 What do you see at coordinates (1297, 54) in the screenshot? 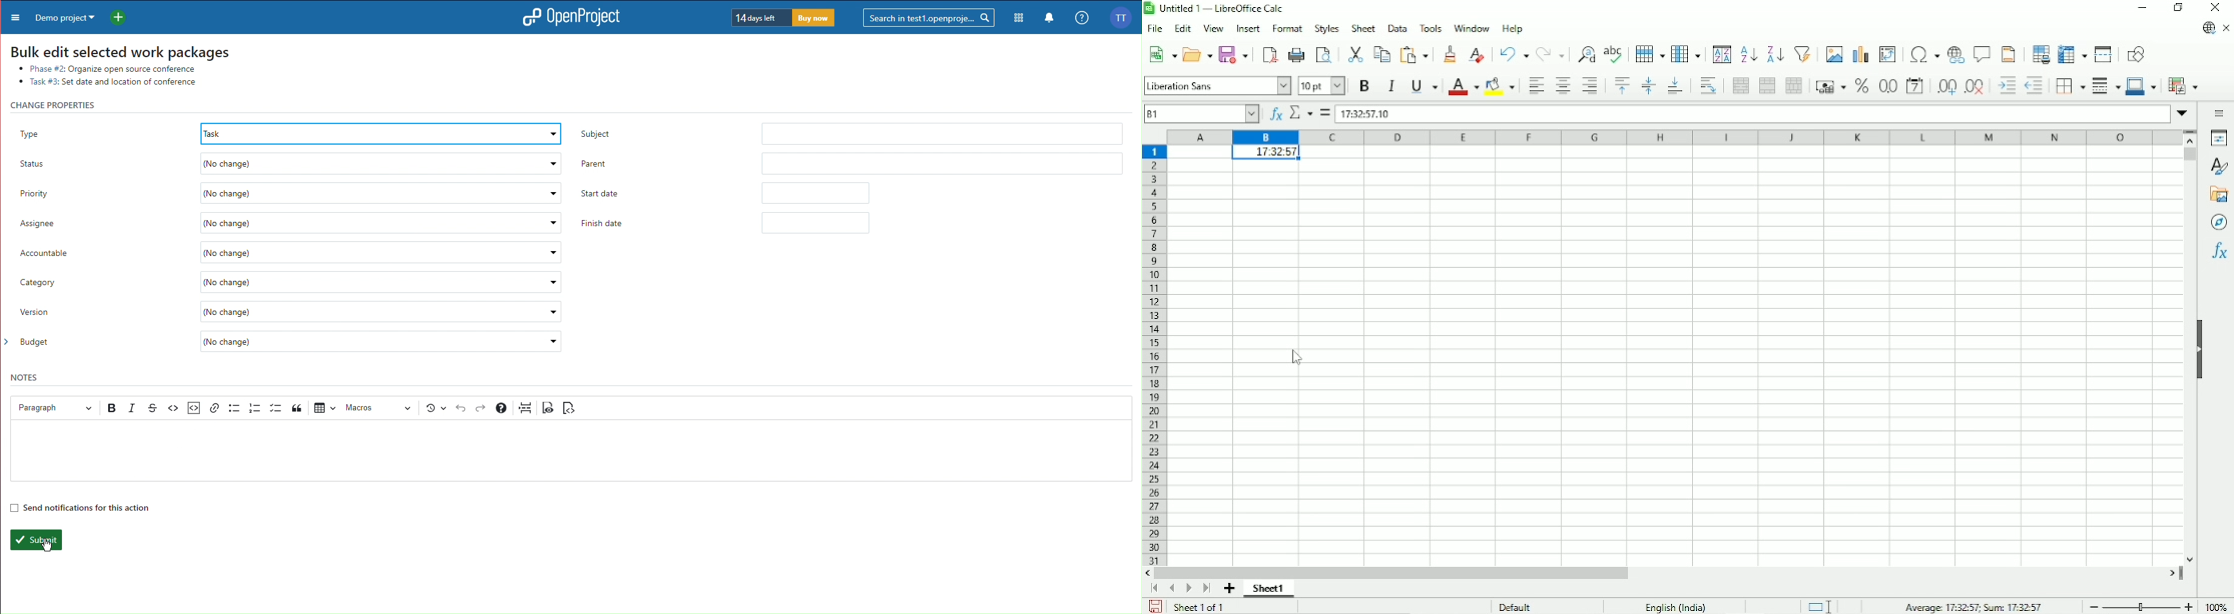
I see `Print` at bounding box center [1297, 54].